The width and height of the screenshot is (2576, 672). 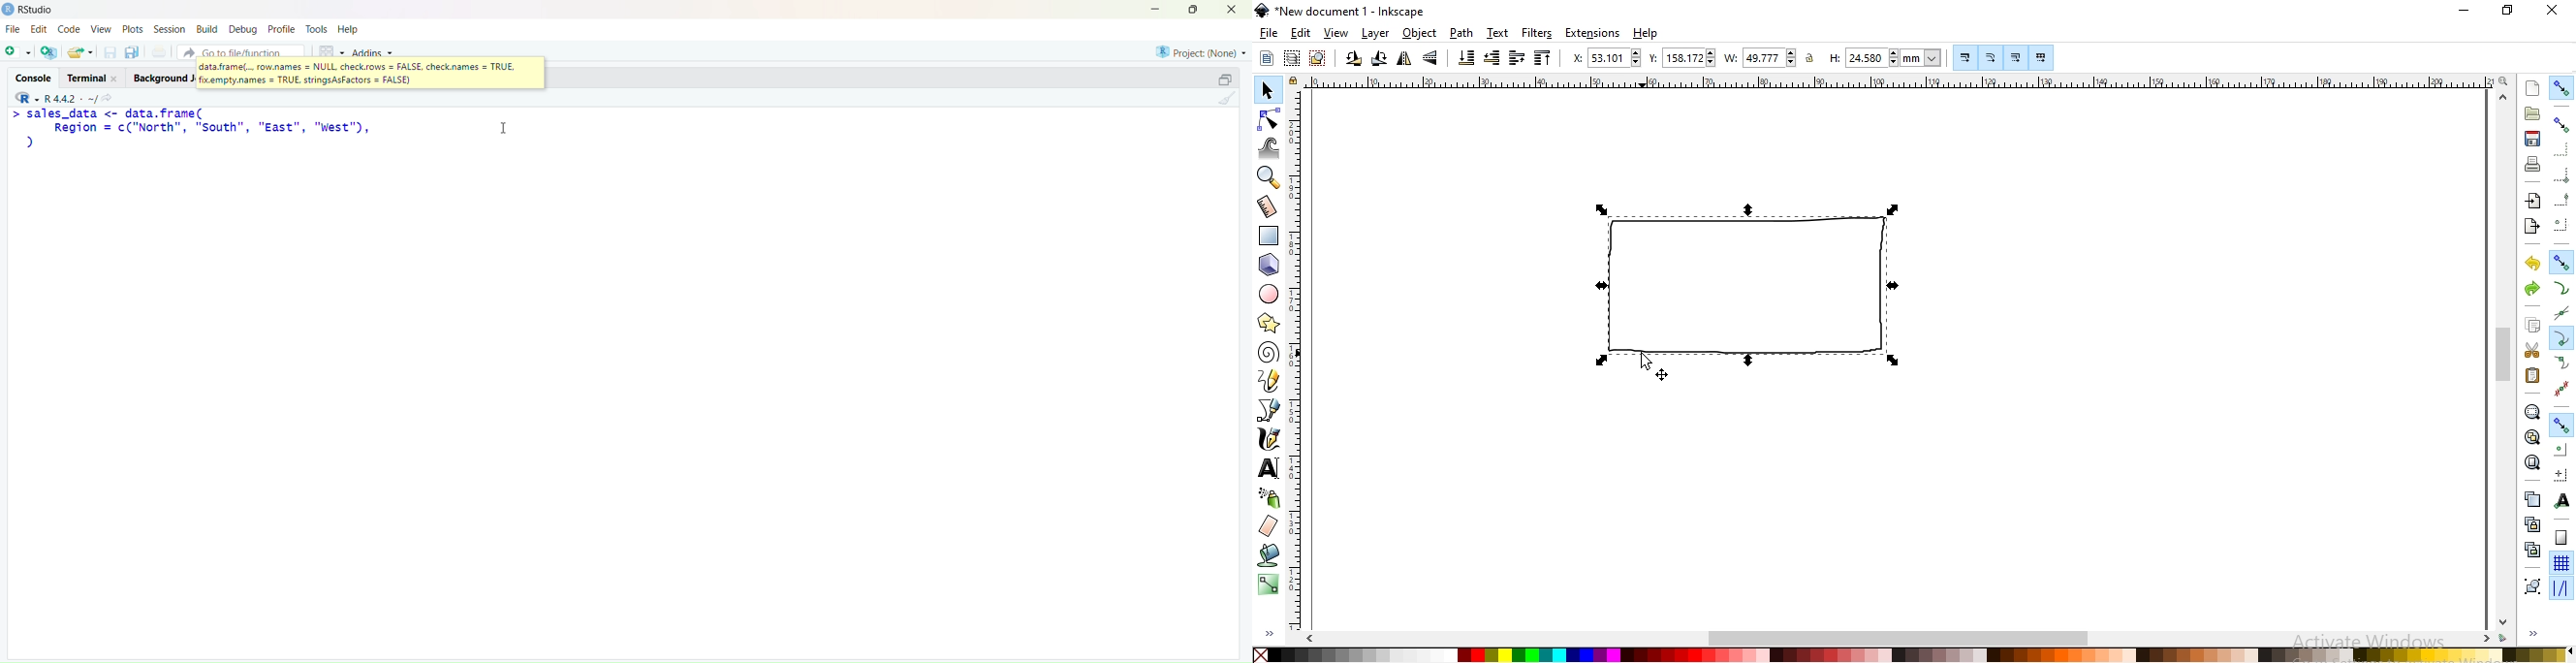 I want to click on Terminal, so click(x=89, y=77).